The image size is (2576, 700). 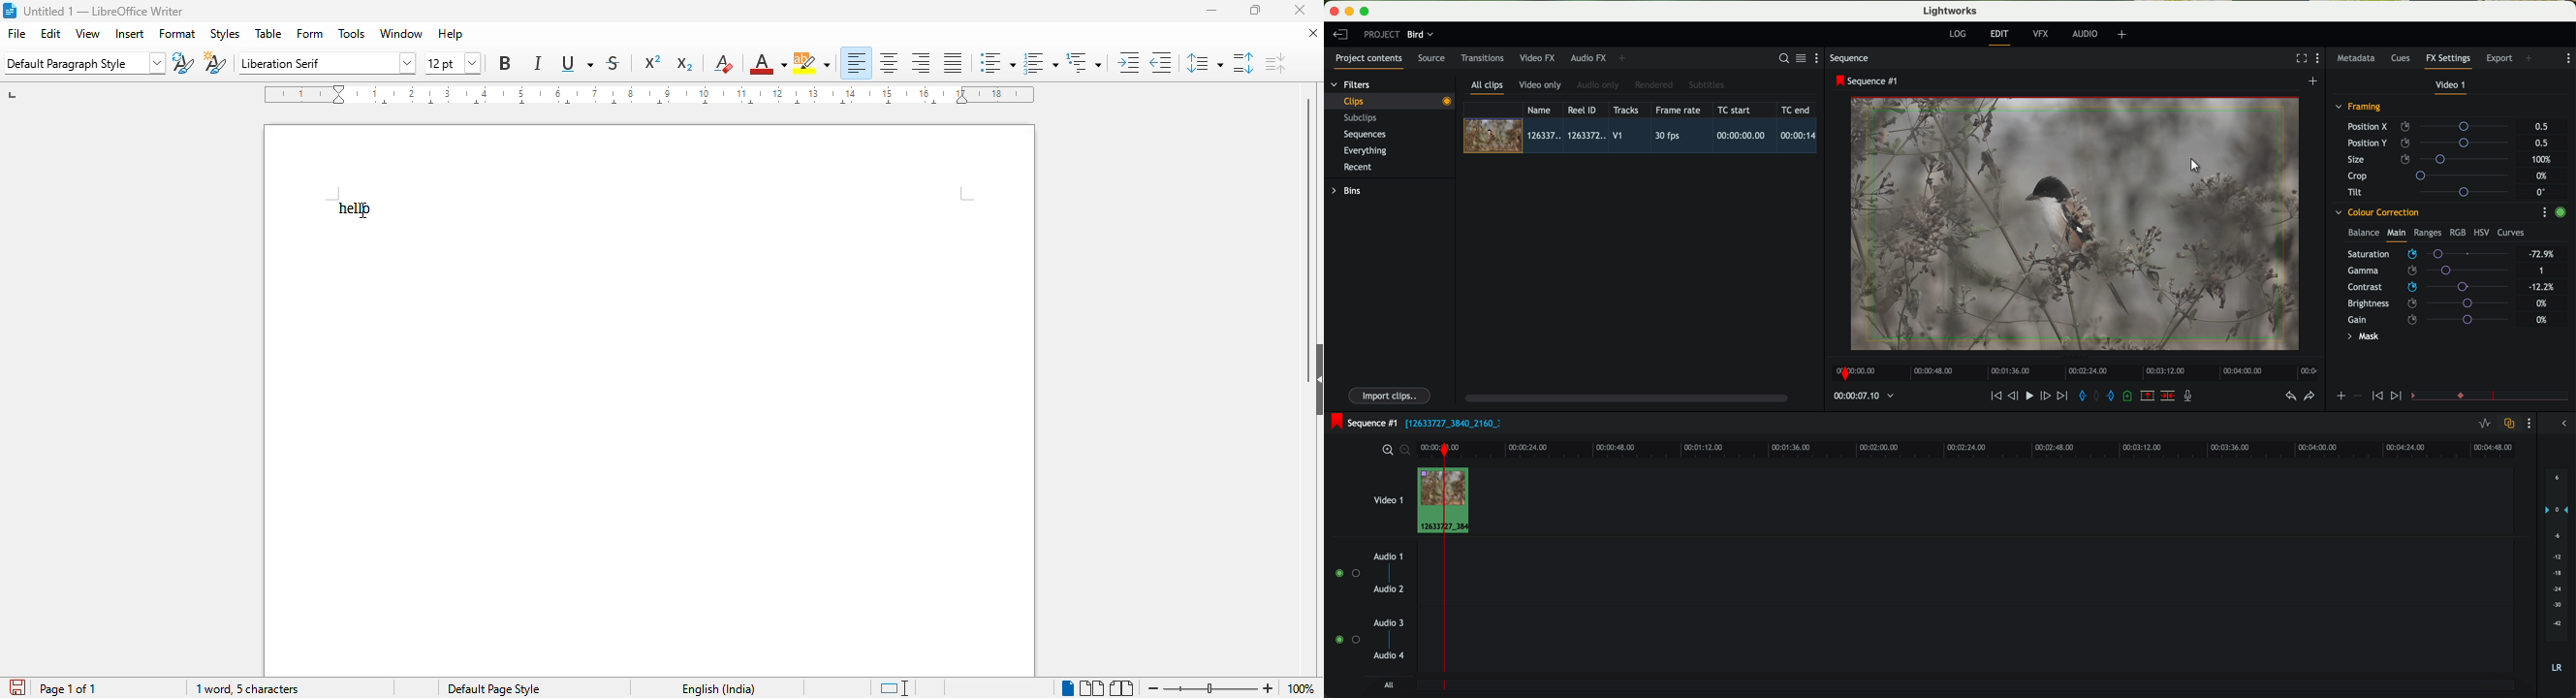 I want to click on 1, so click(x=2542, y=271).